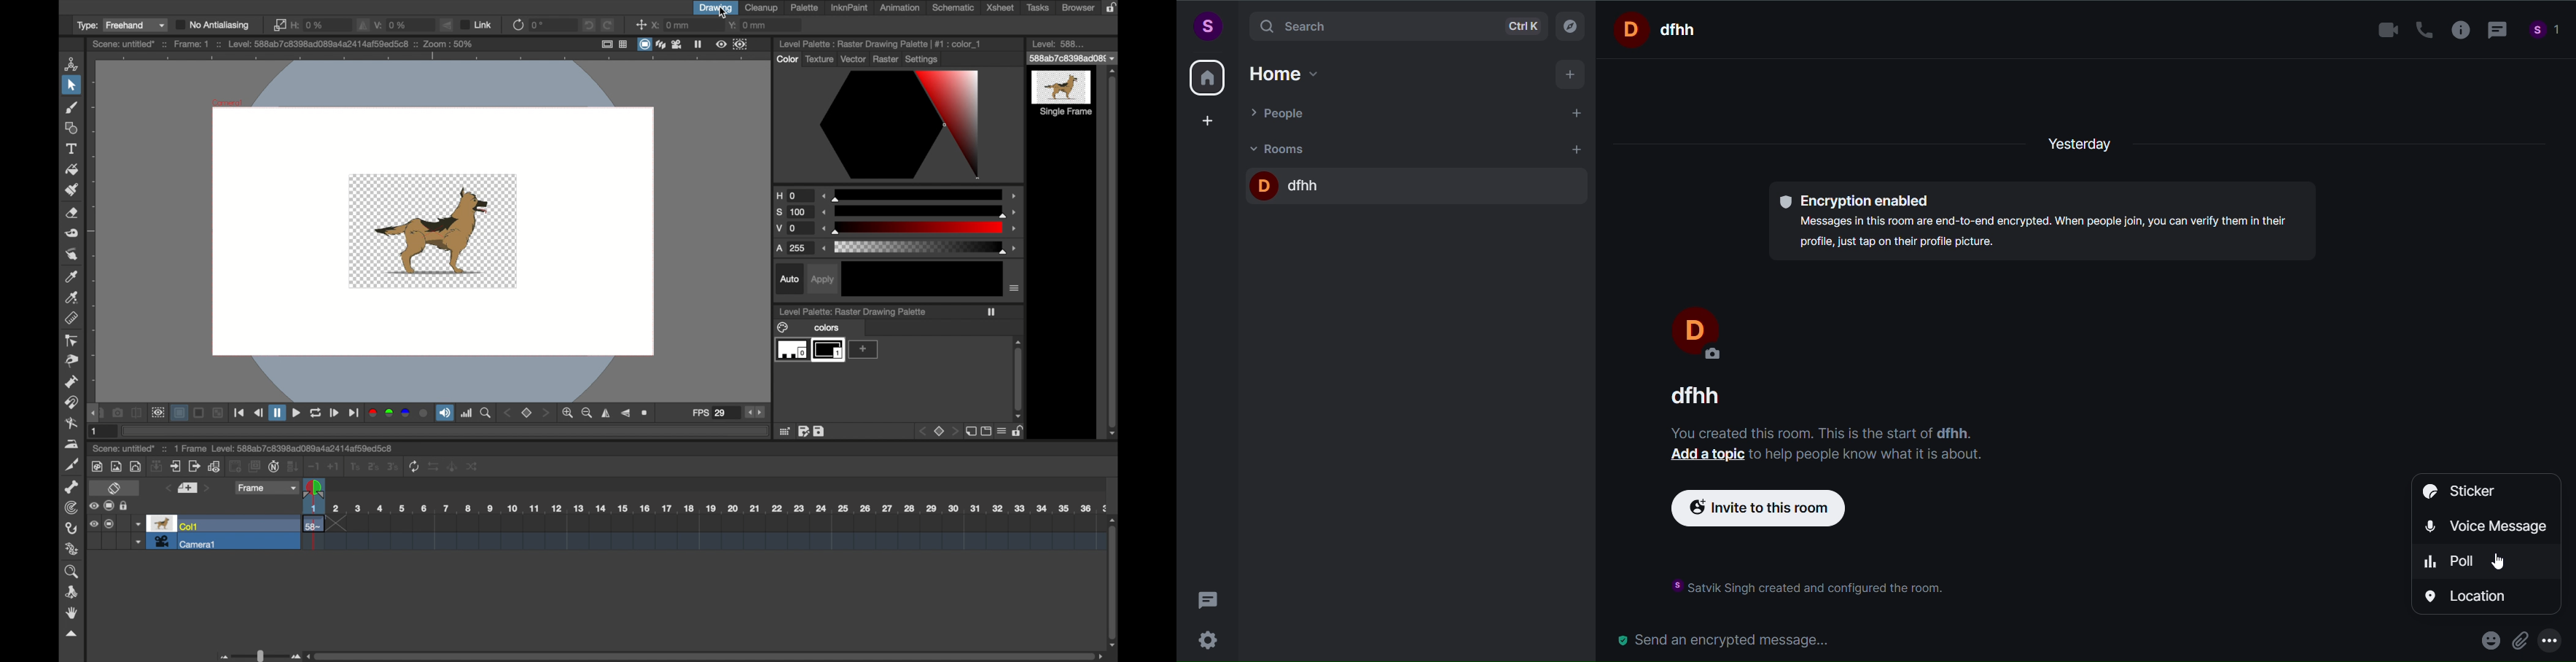 The height and width of the screenshot is (672, 2576). What do you see at coordinates (2550, 642) in the screenshot?
I see `more options` at bounding box center [2550, 642].